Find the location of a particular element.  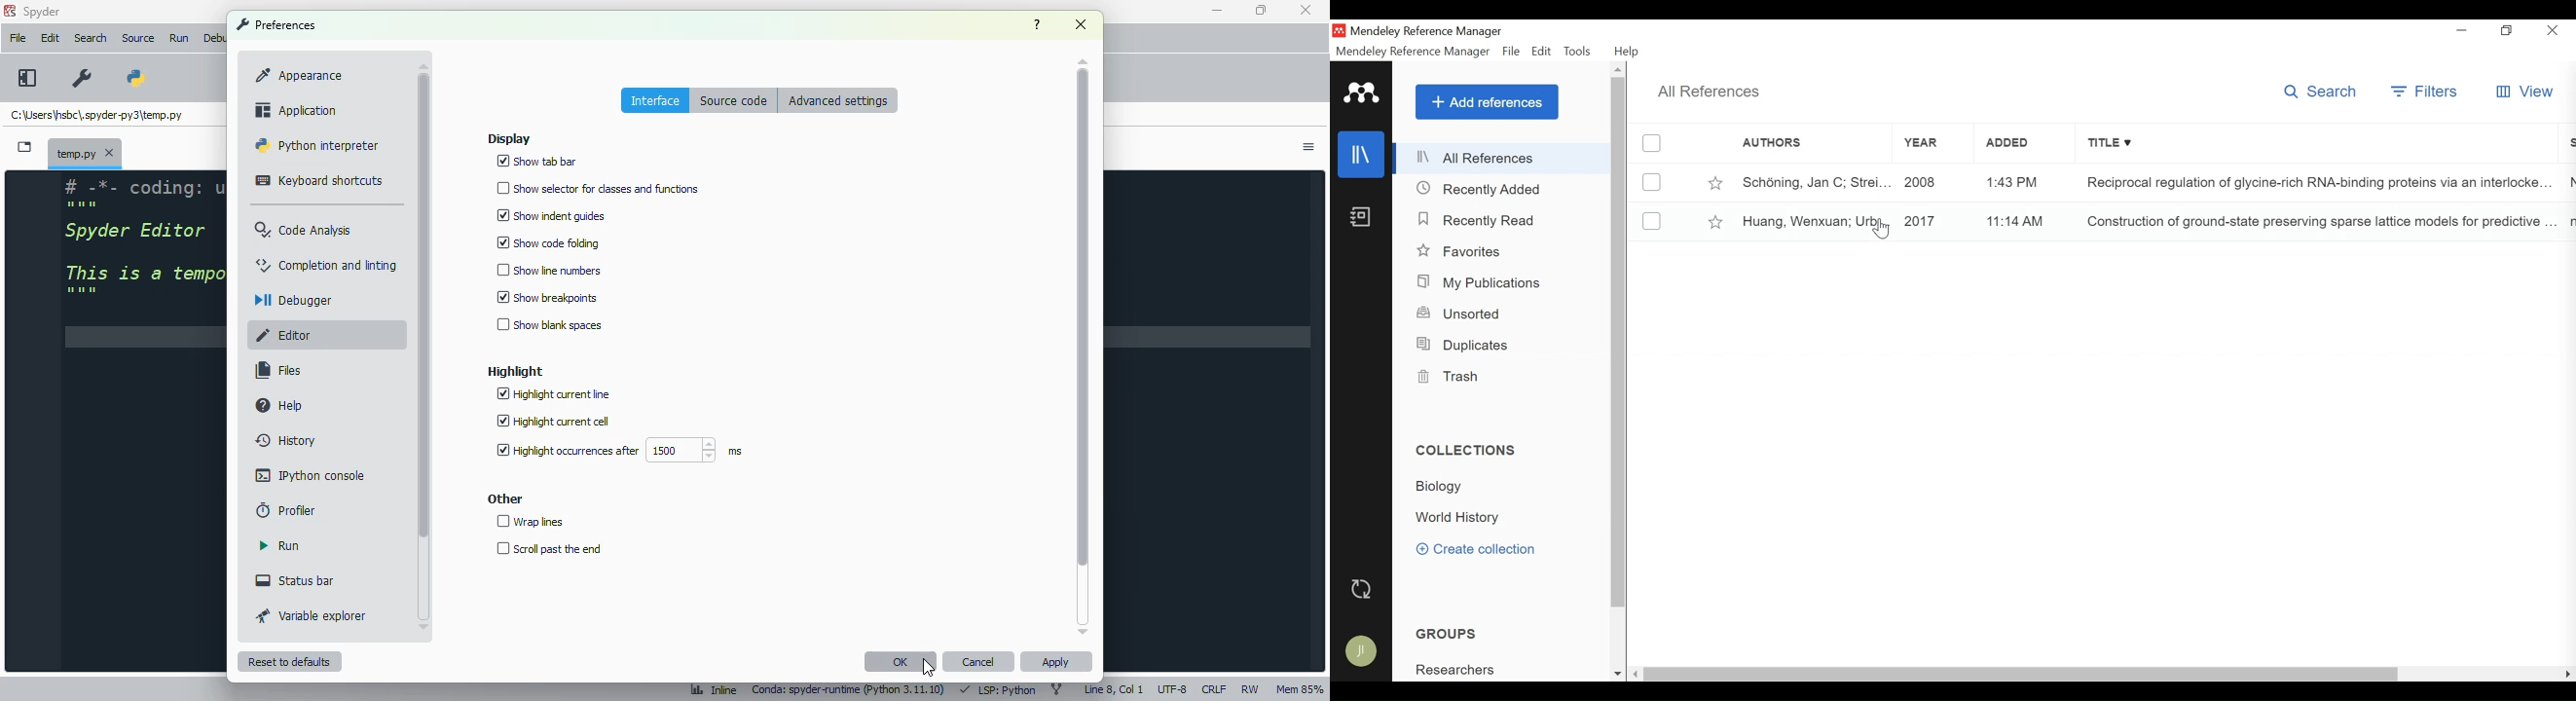

Mendeley Reference Manager is located at coordinates (1429, 31).